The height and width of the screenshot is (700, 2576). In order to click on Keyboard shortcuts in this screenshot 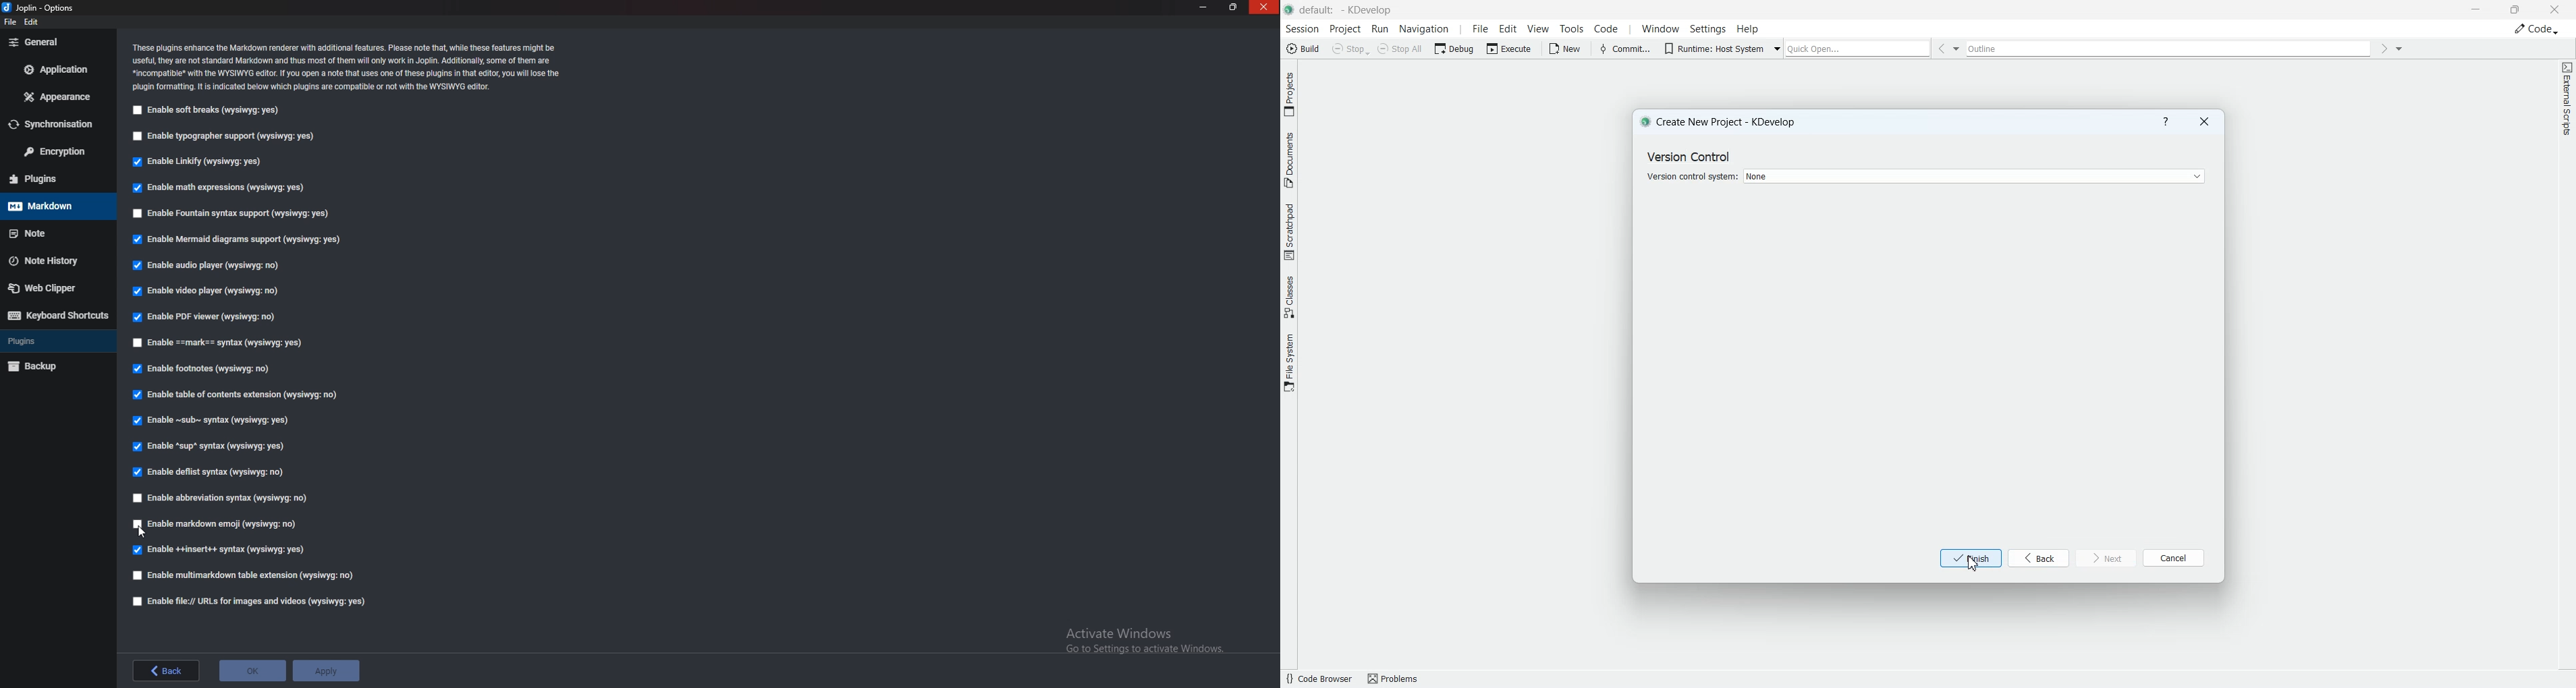, I will do `click(56, 317)`.